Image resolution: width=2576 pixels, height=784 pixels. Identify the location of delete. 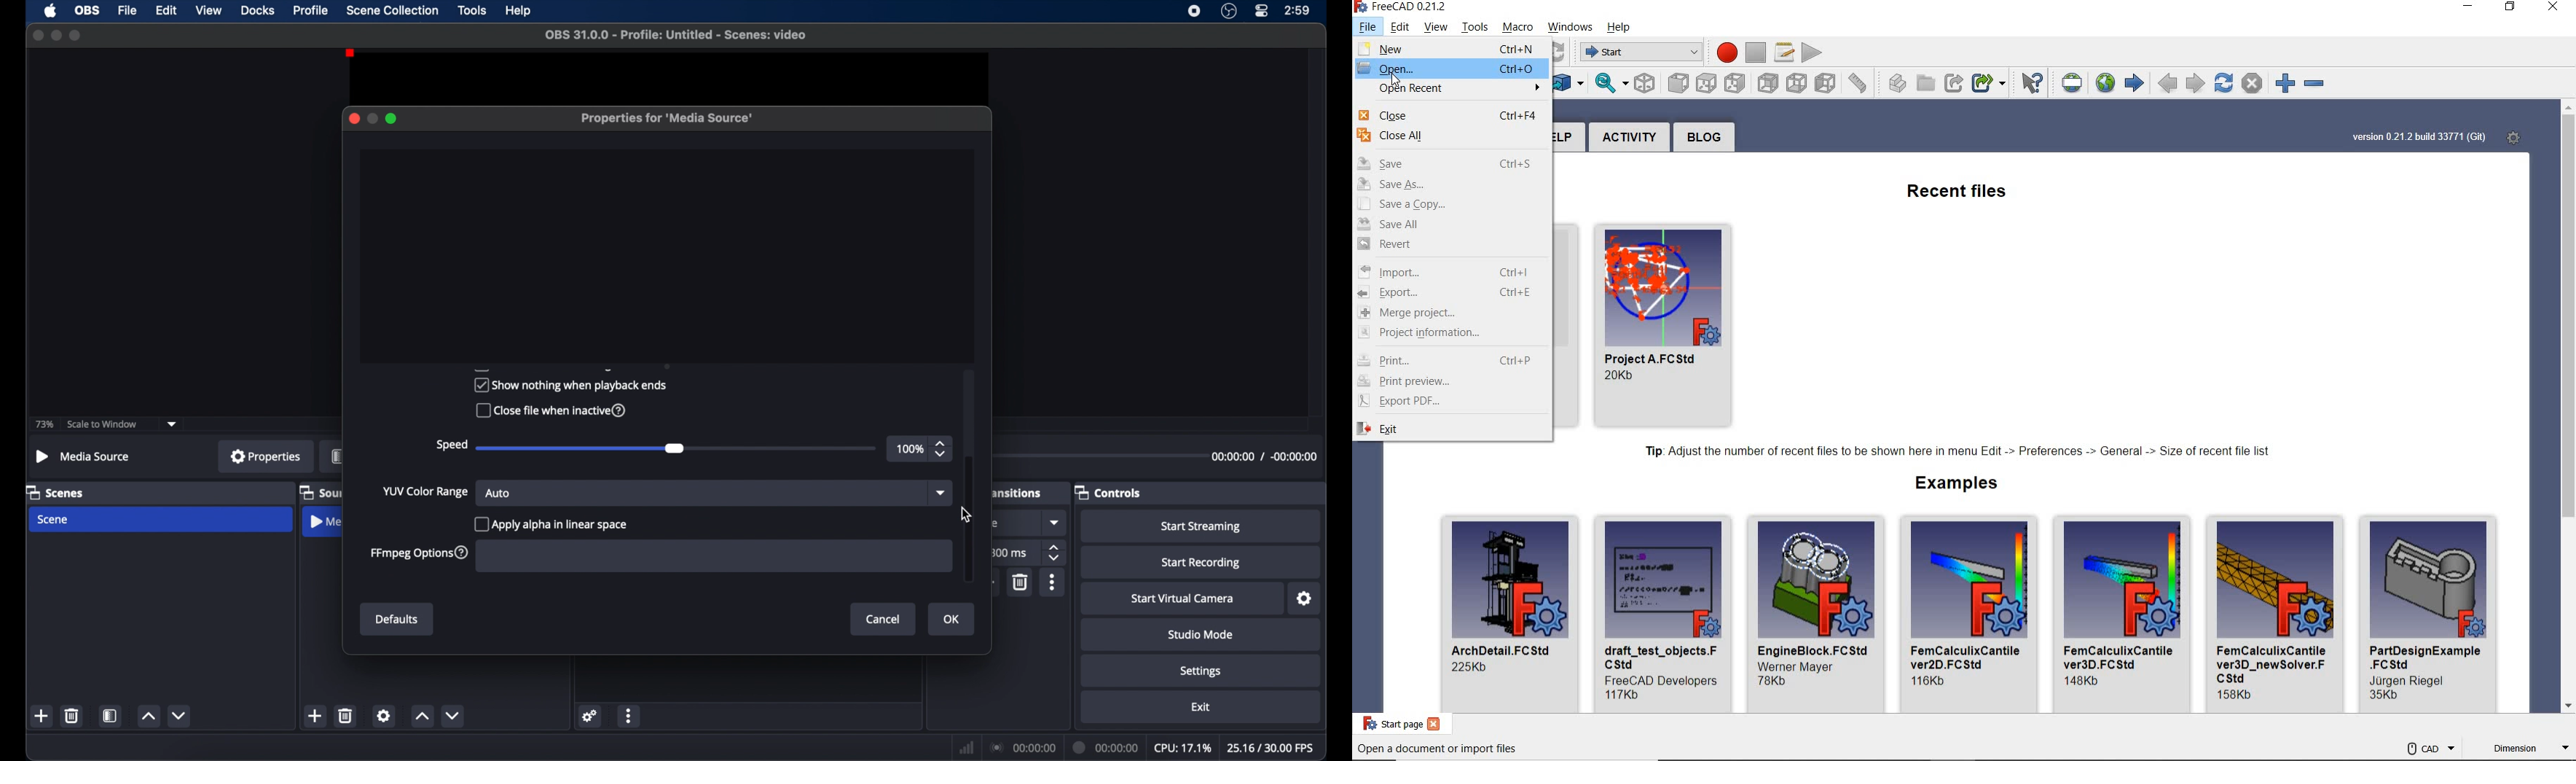
(1021, 583).